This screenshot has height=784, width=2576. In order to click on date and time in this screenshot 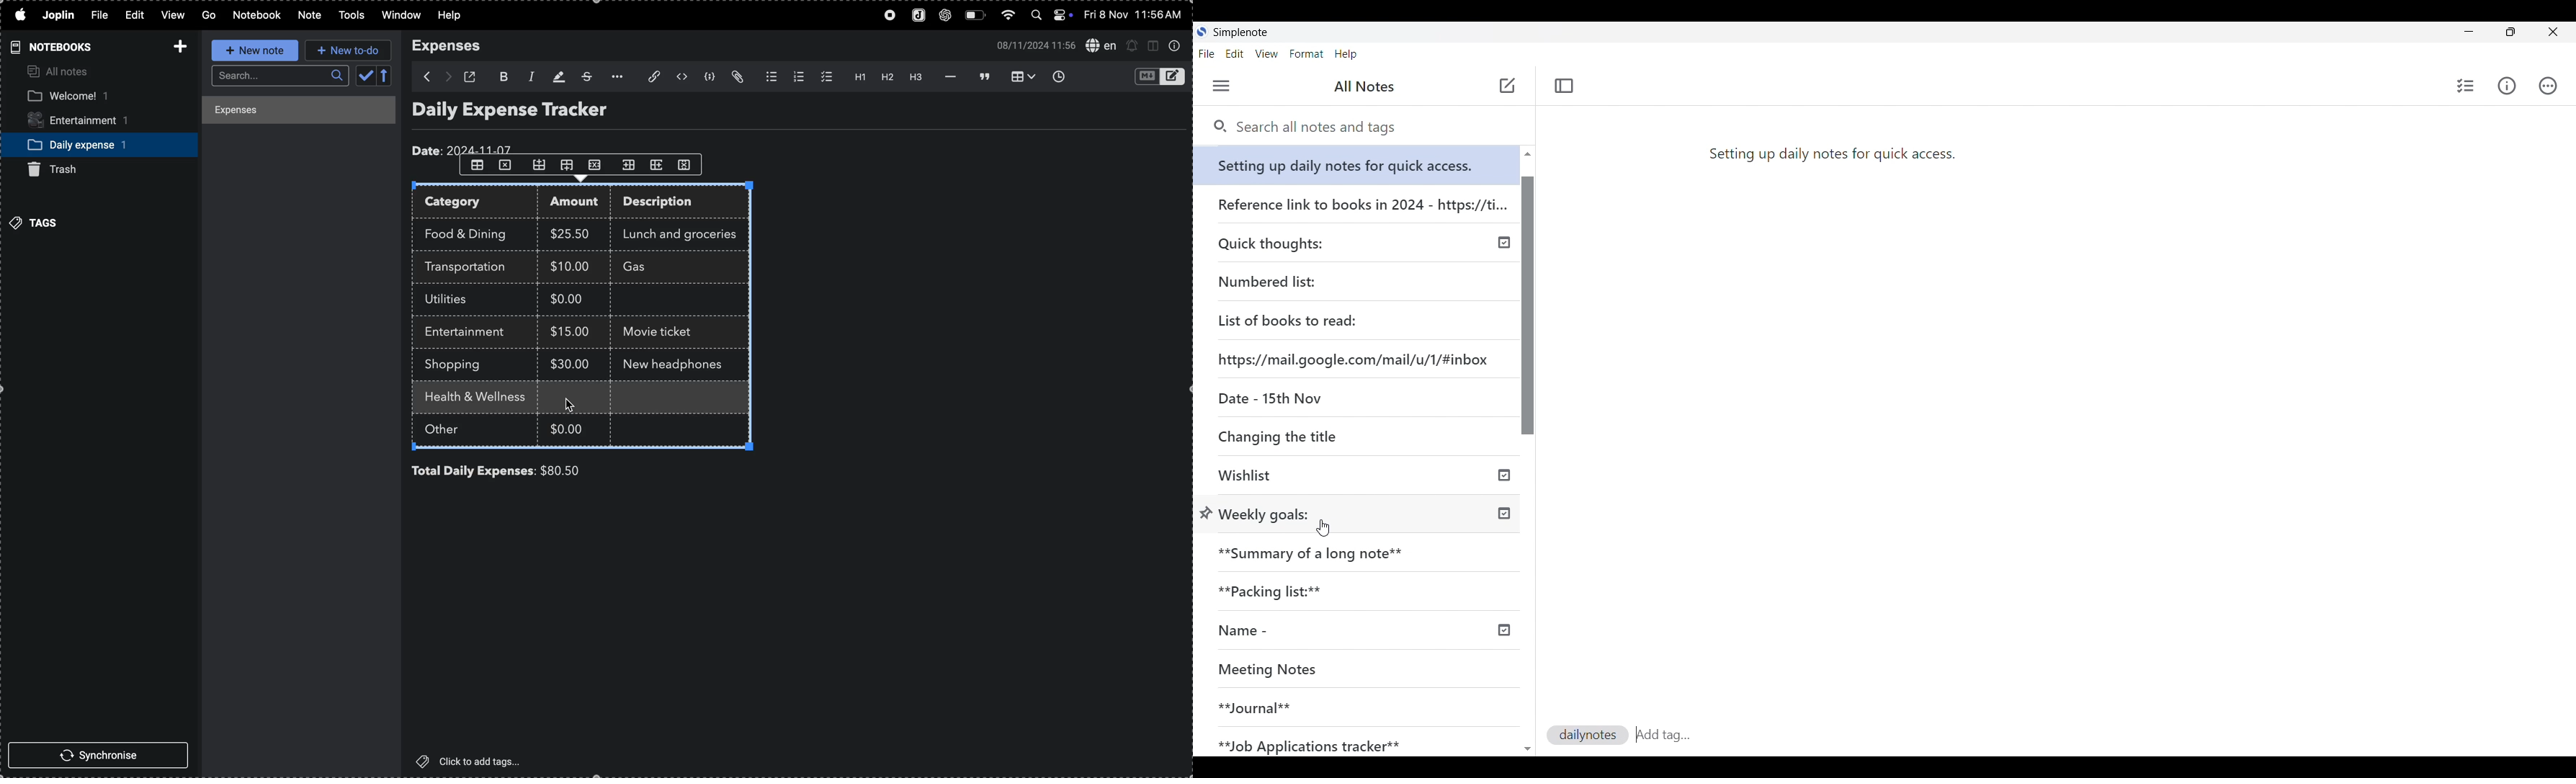, I will do `click(1032, 44)`.